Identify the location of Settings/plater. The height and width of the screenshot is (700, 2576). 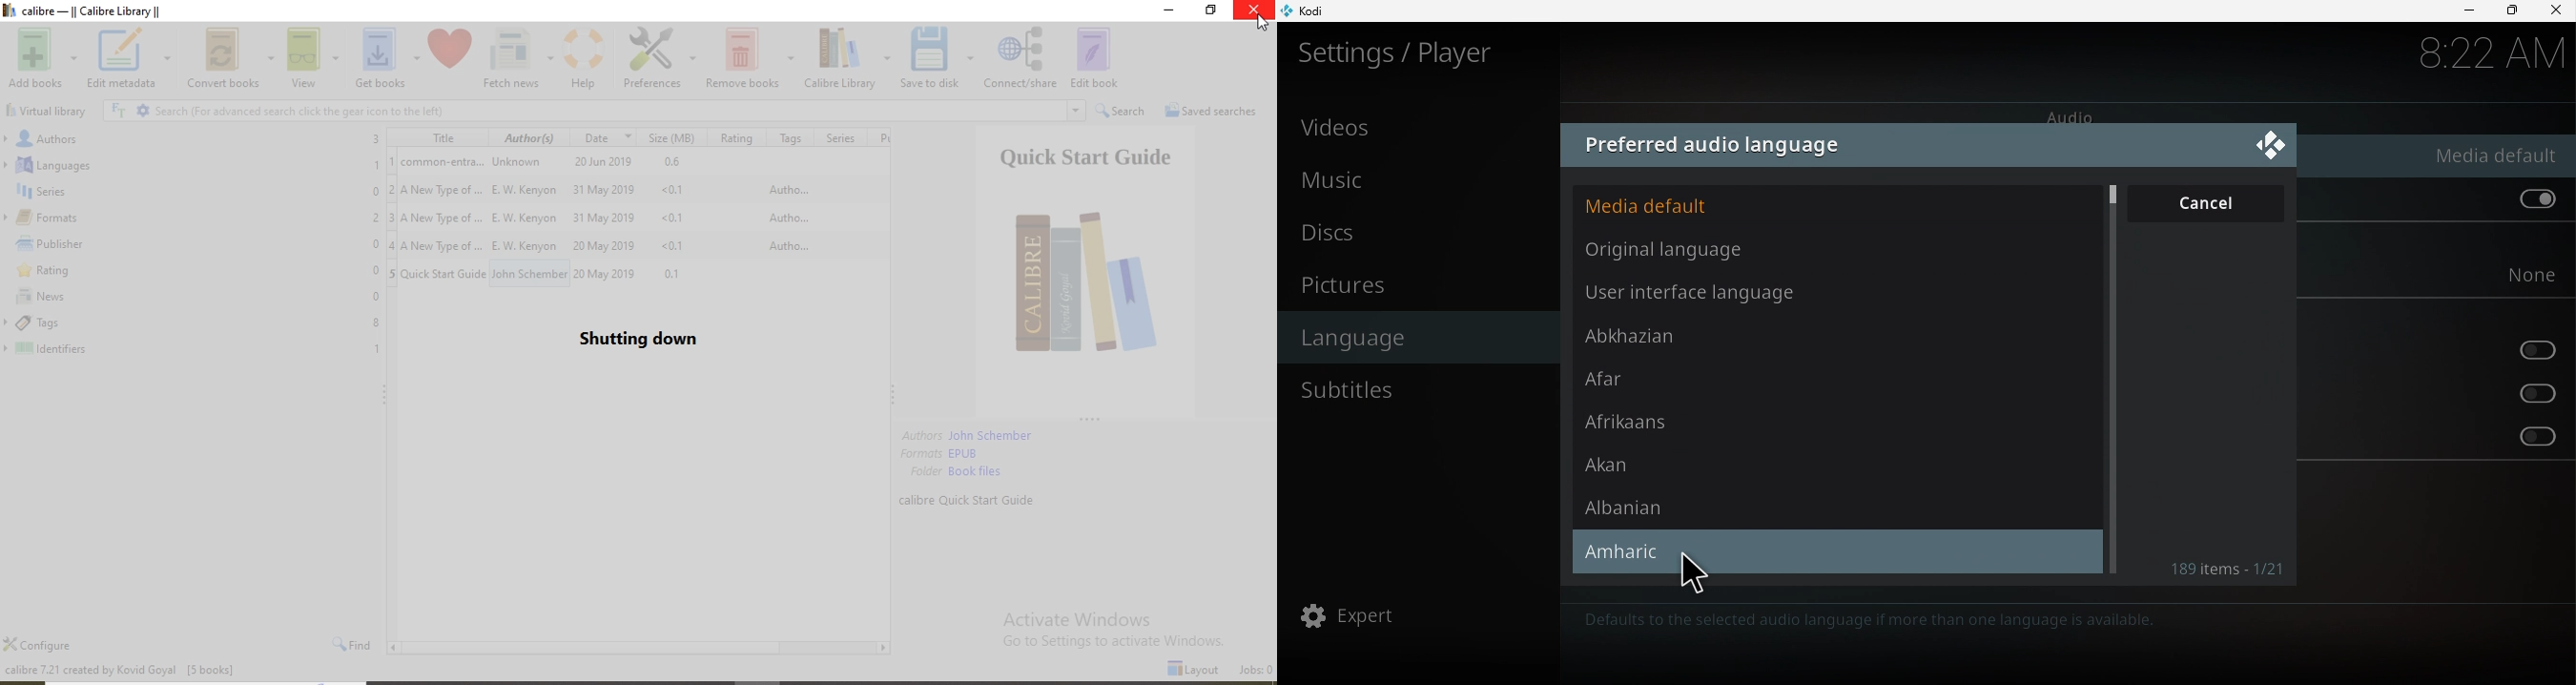
(1398, 52).